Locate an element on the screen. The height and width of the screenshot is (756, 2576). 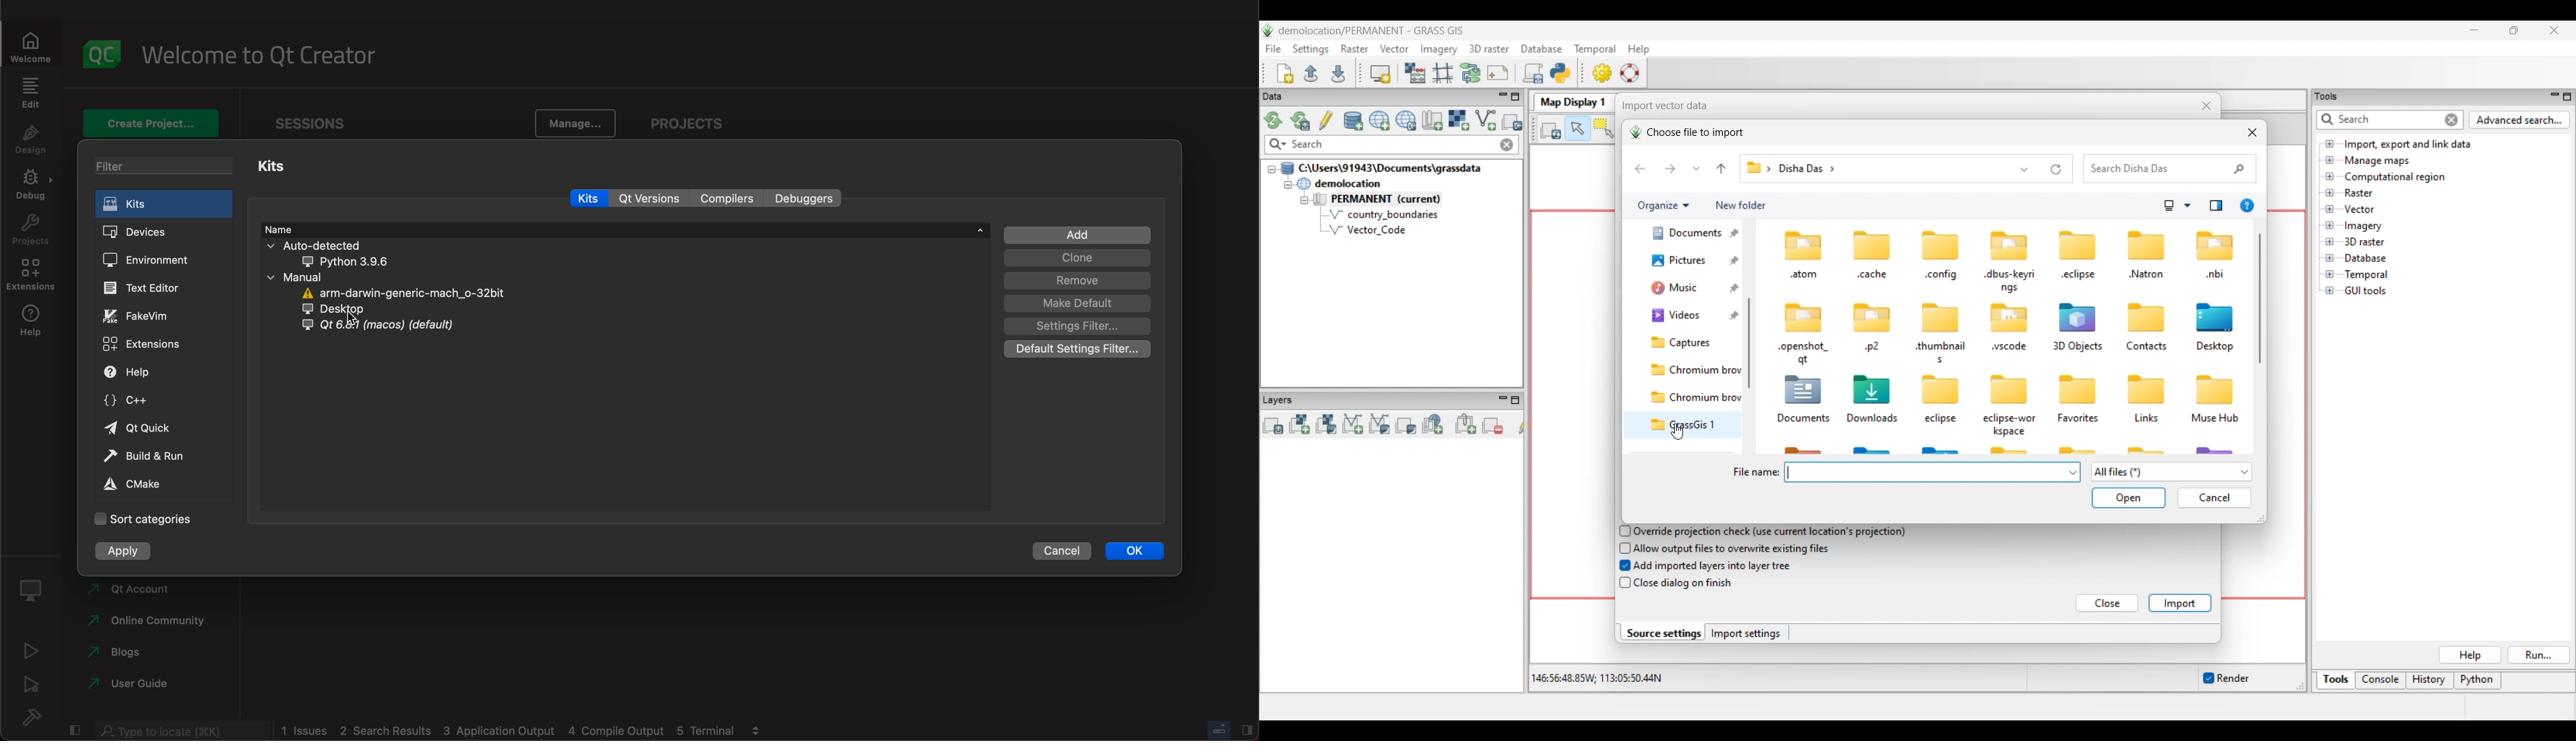
online community is located at coordinates (146, 623).